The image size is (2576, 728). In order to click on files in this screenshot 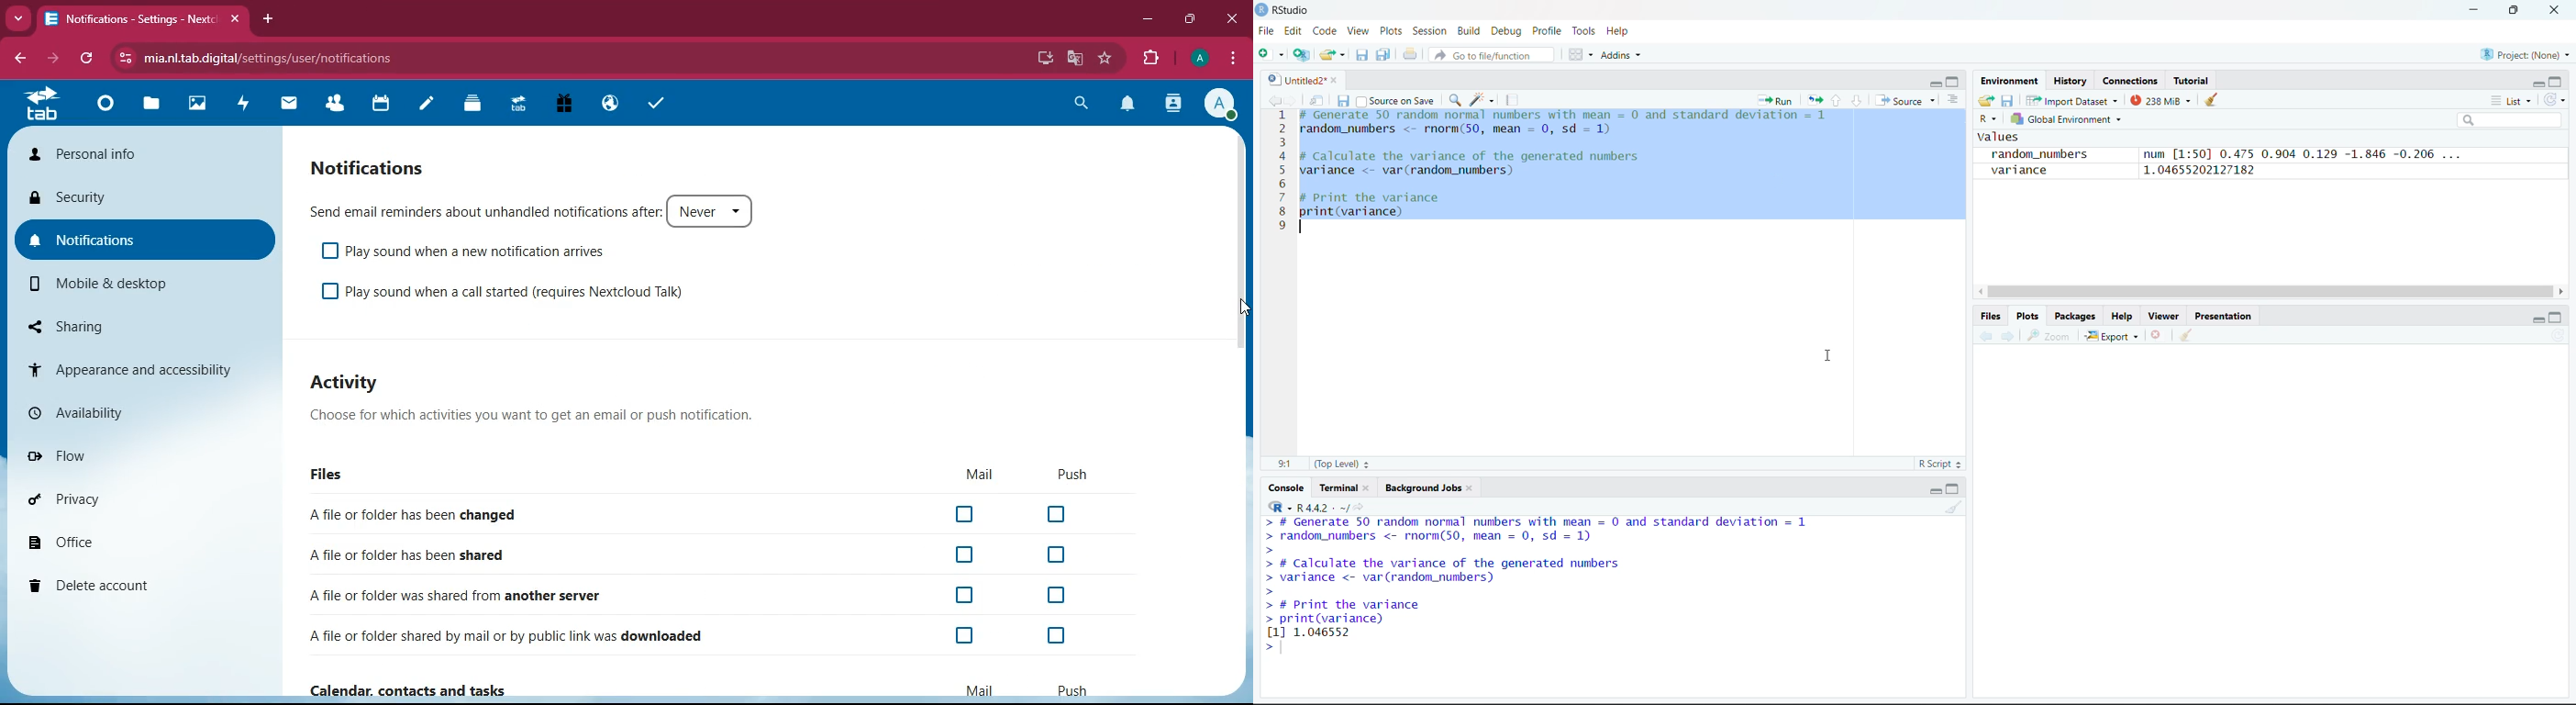, I will do `click(150, 107)`.